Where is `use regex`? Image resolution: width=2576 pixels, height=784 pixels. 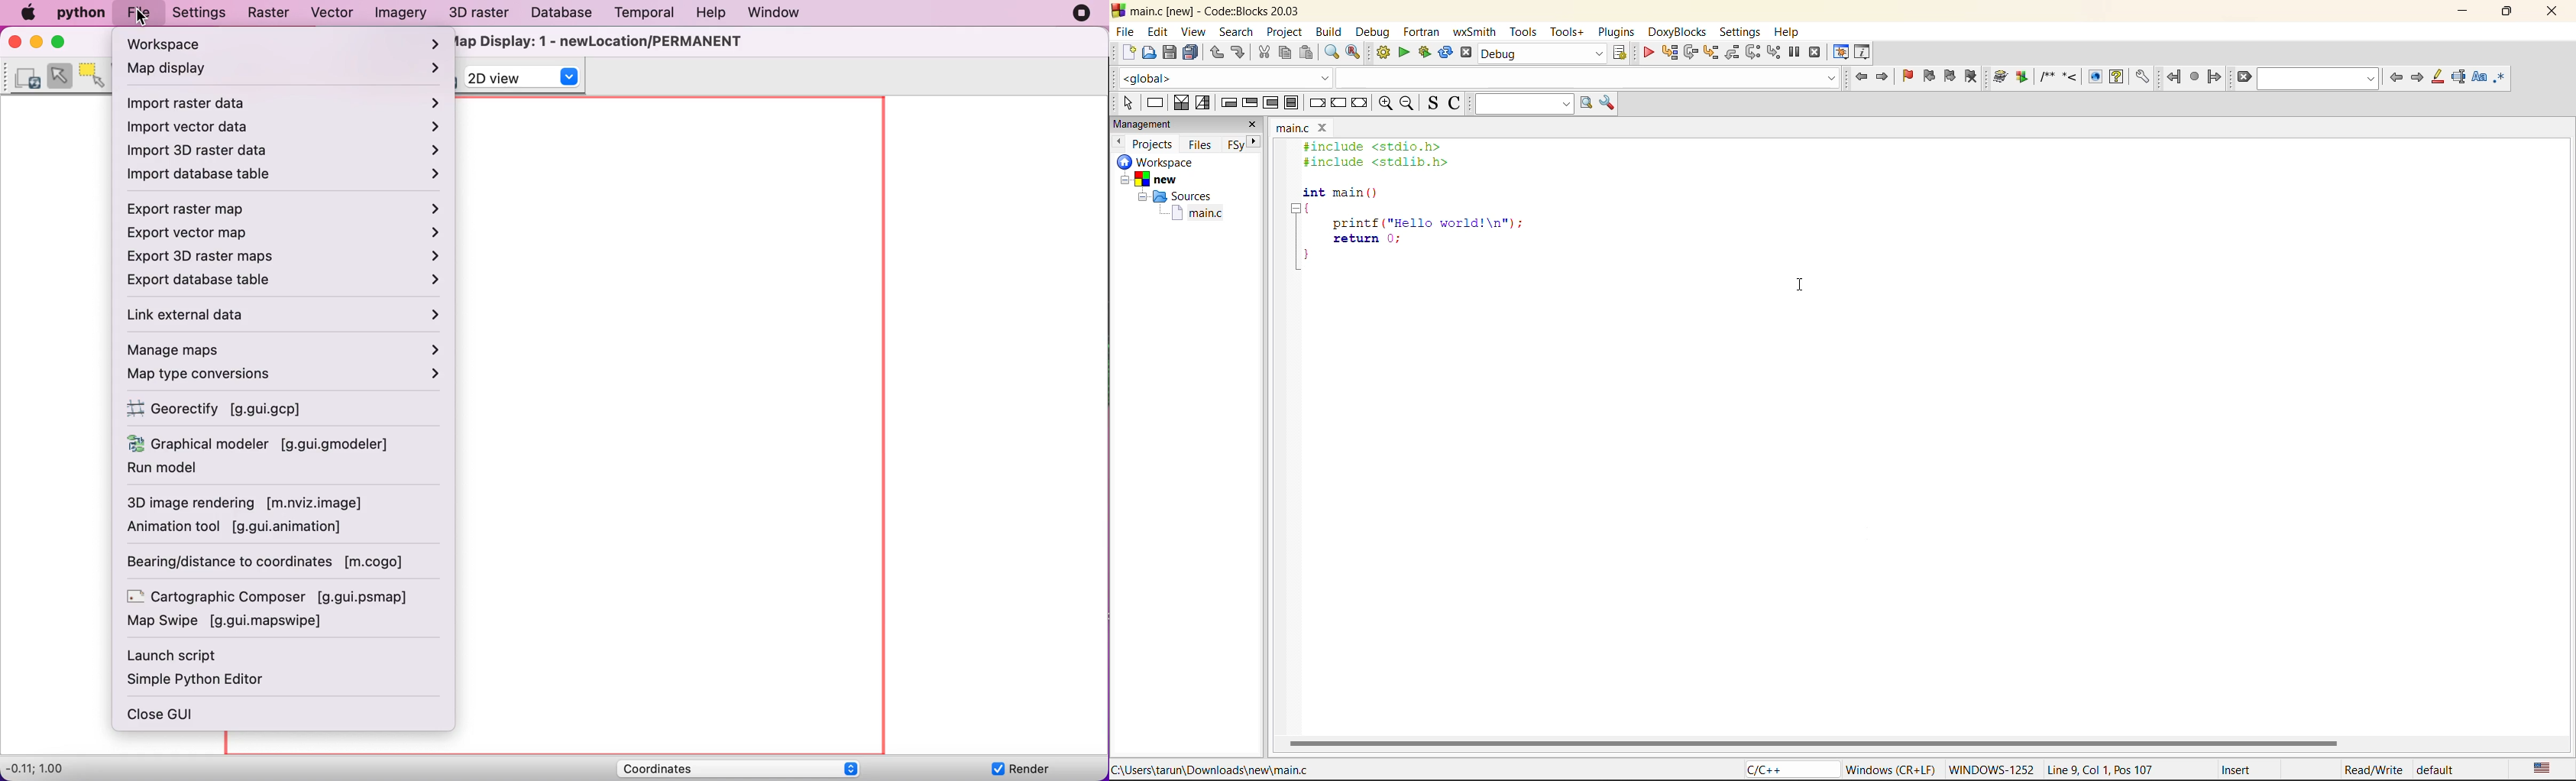
use regex is located at coordinates (2503, 76).